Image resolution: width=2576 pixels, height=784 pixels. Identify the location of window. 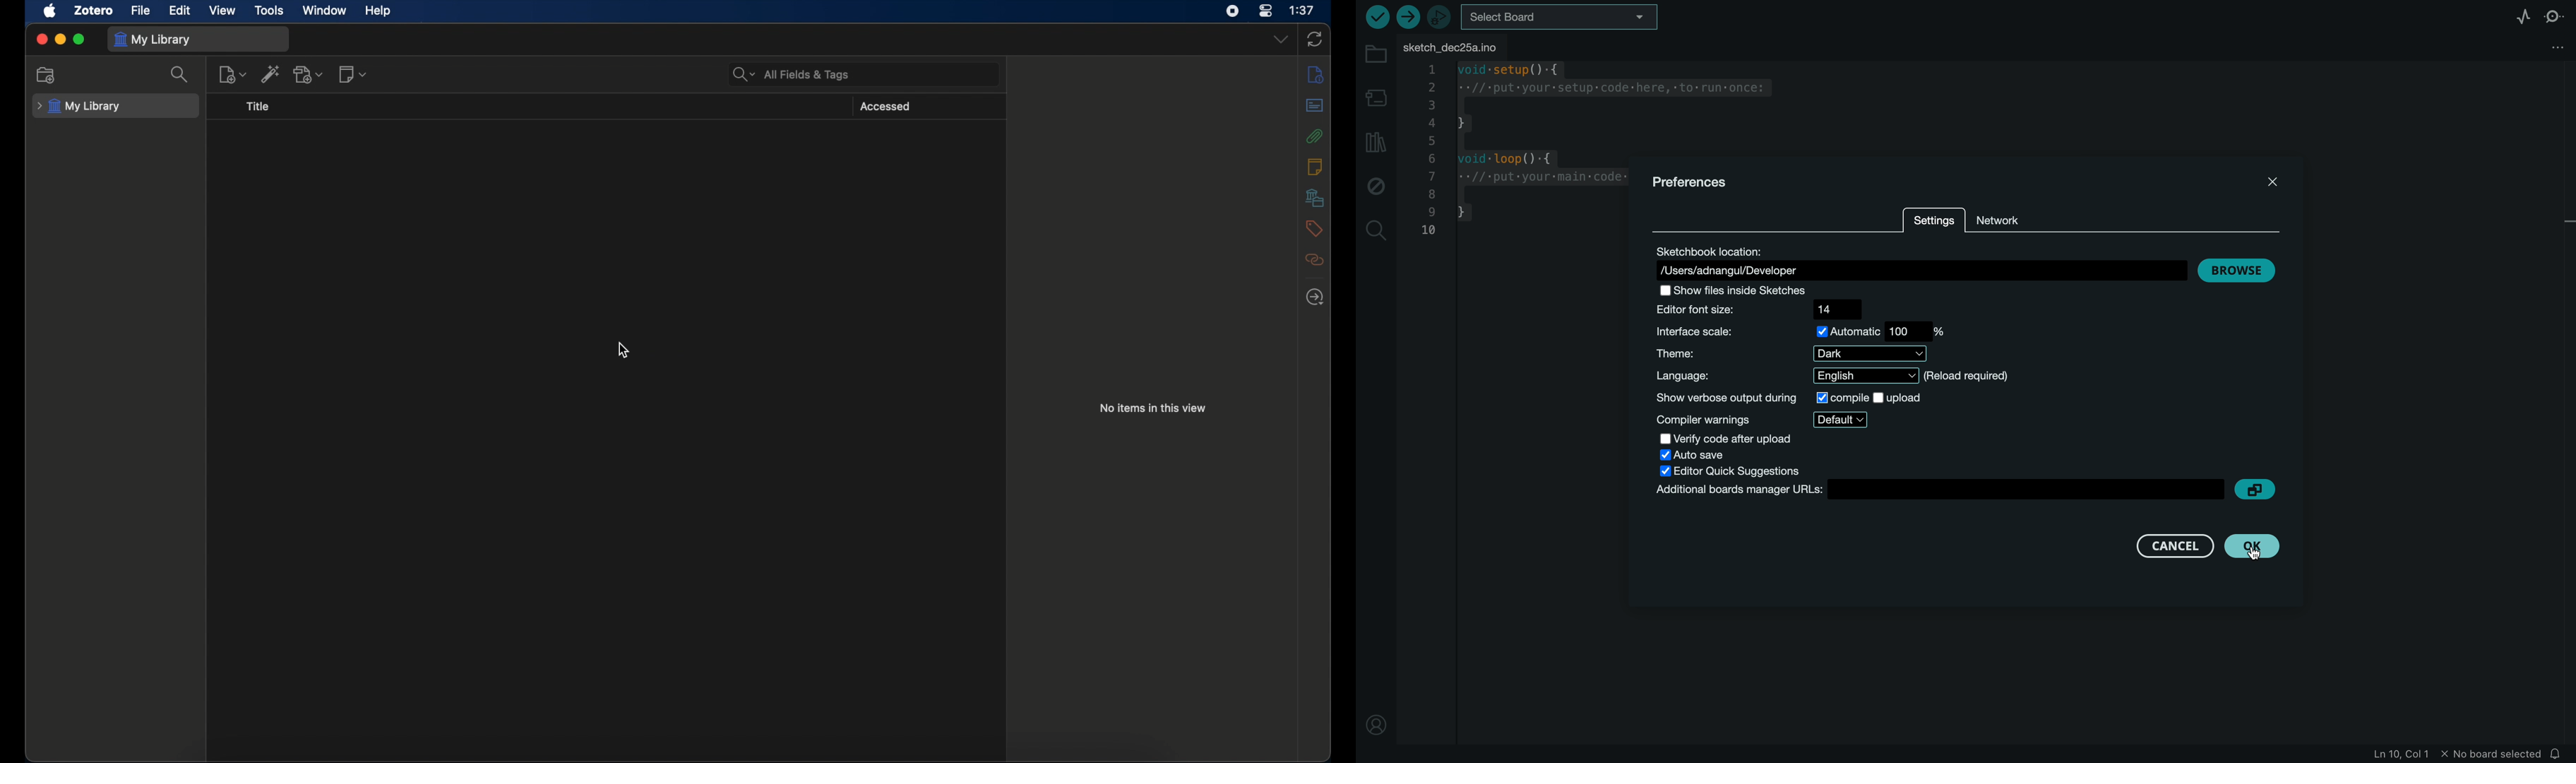
(324, 11).